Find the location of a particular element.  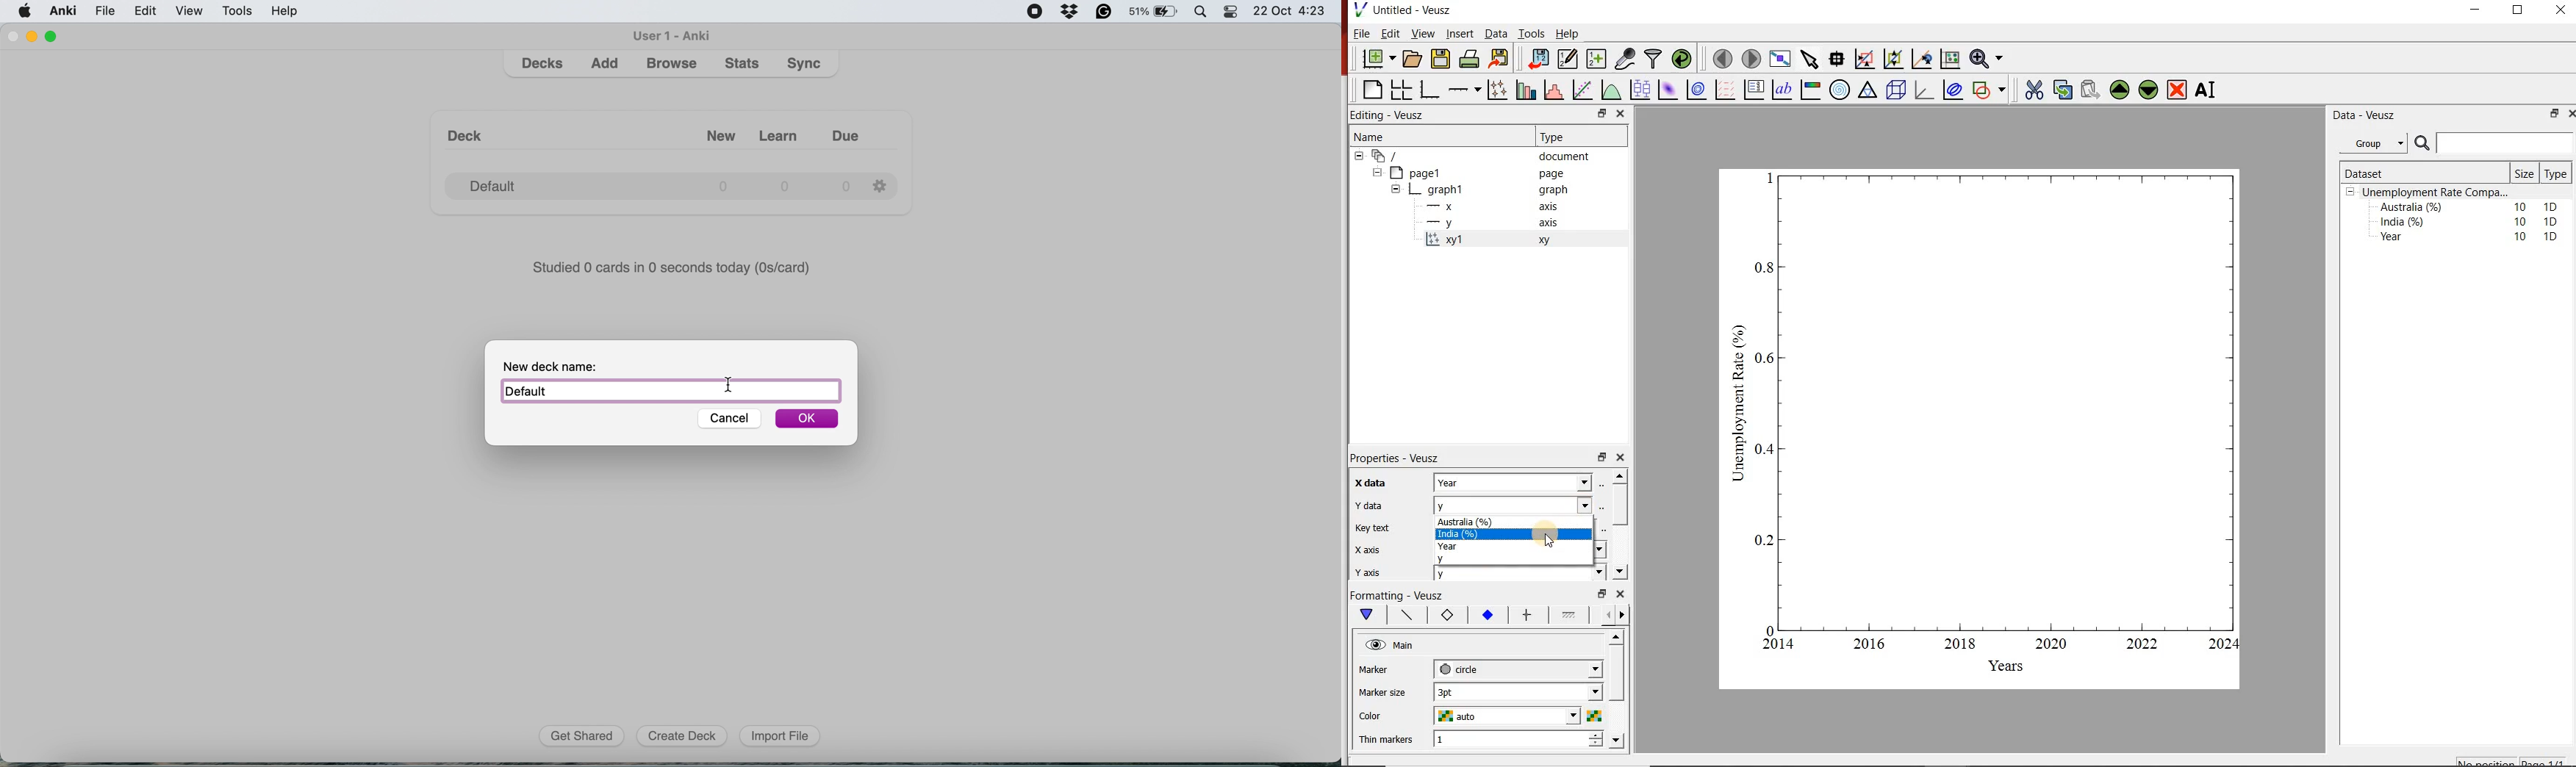

read the data points is located at coordinates (1838, 58).